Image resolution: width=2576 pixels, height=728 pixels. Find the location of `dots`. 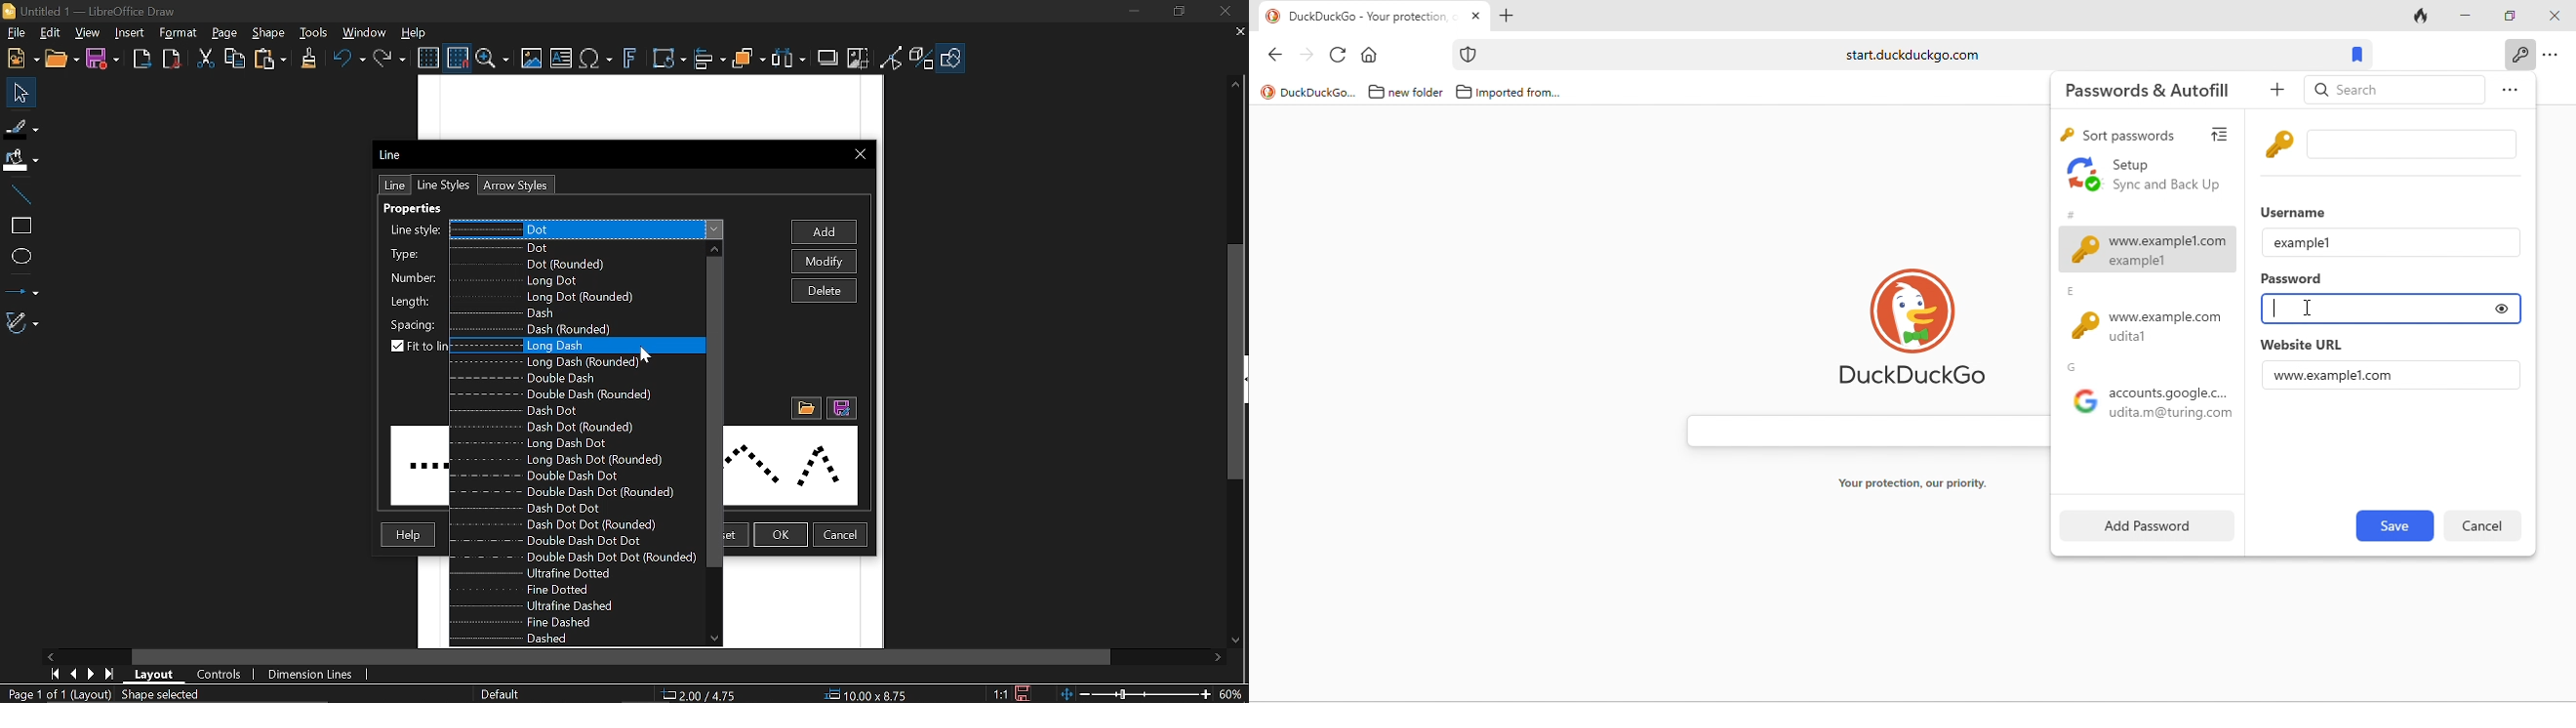

dots is located at coordinates (419, 466).